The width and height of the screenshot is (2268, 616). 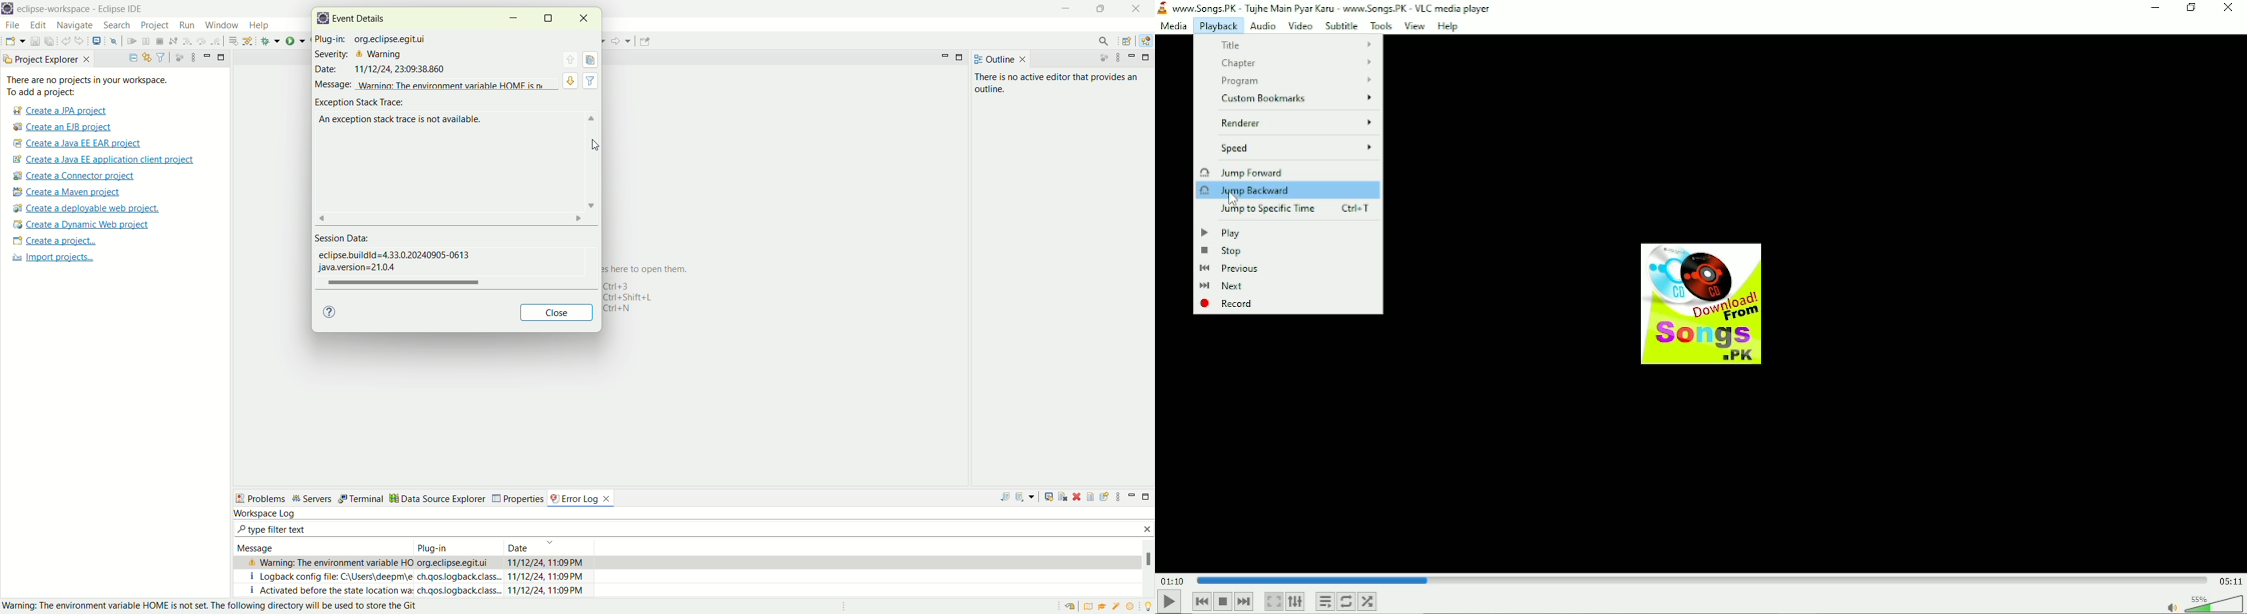 I want to click on maximize, so click(x=1102, y=9).